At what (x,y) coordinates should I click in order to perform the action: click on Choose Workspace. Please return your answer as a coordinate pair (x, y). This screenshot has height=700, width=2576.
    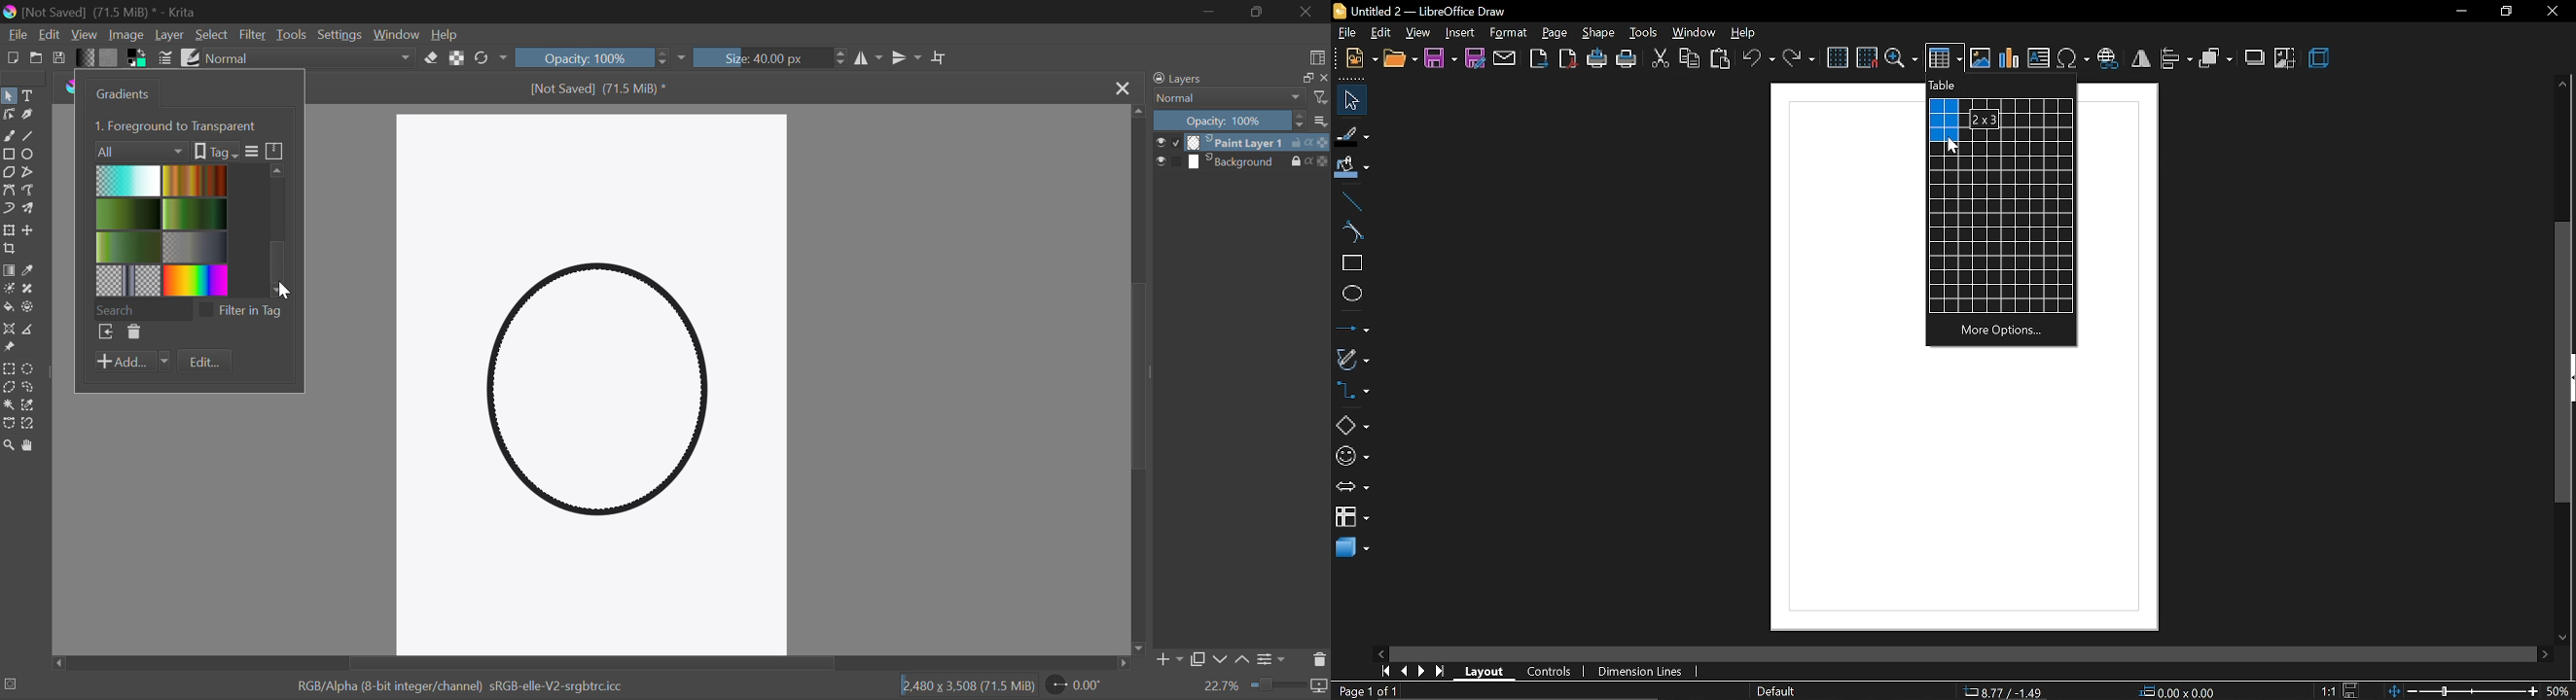
    Looking at the image, I should click on (1318, 57).